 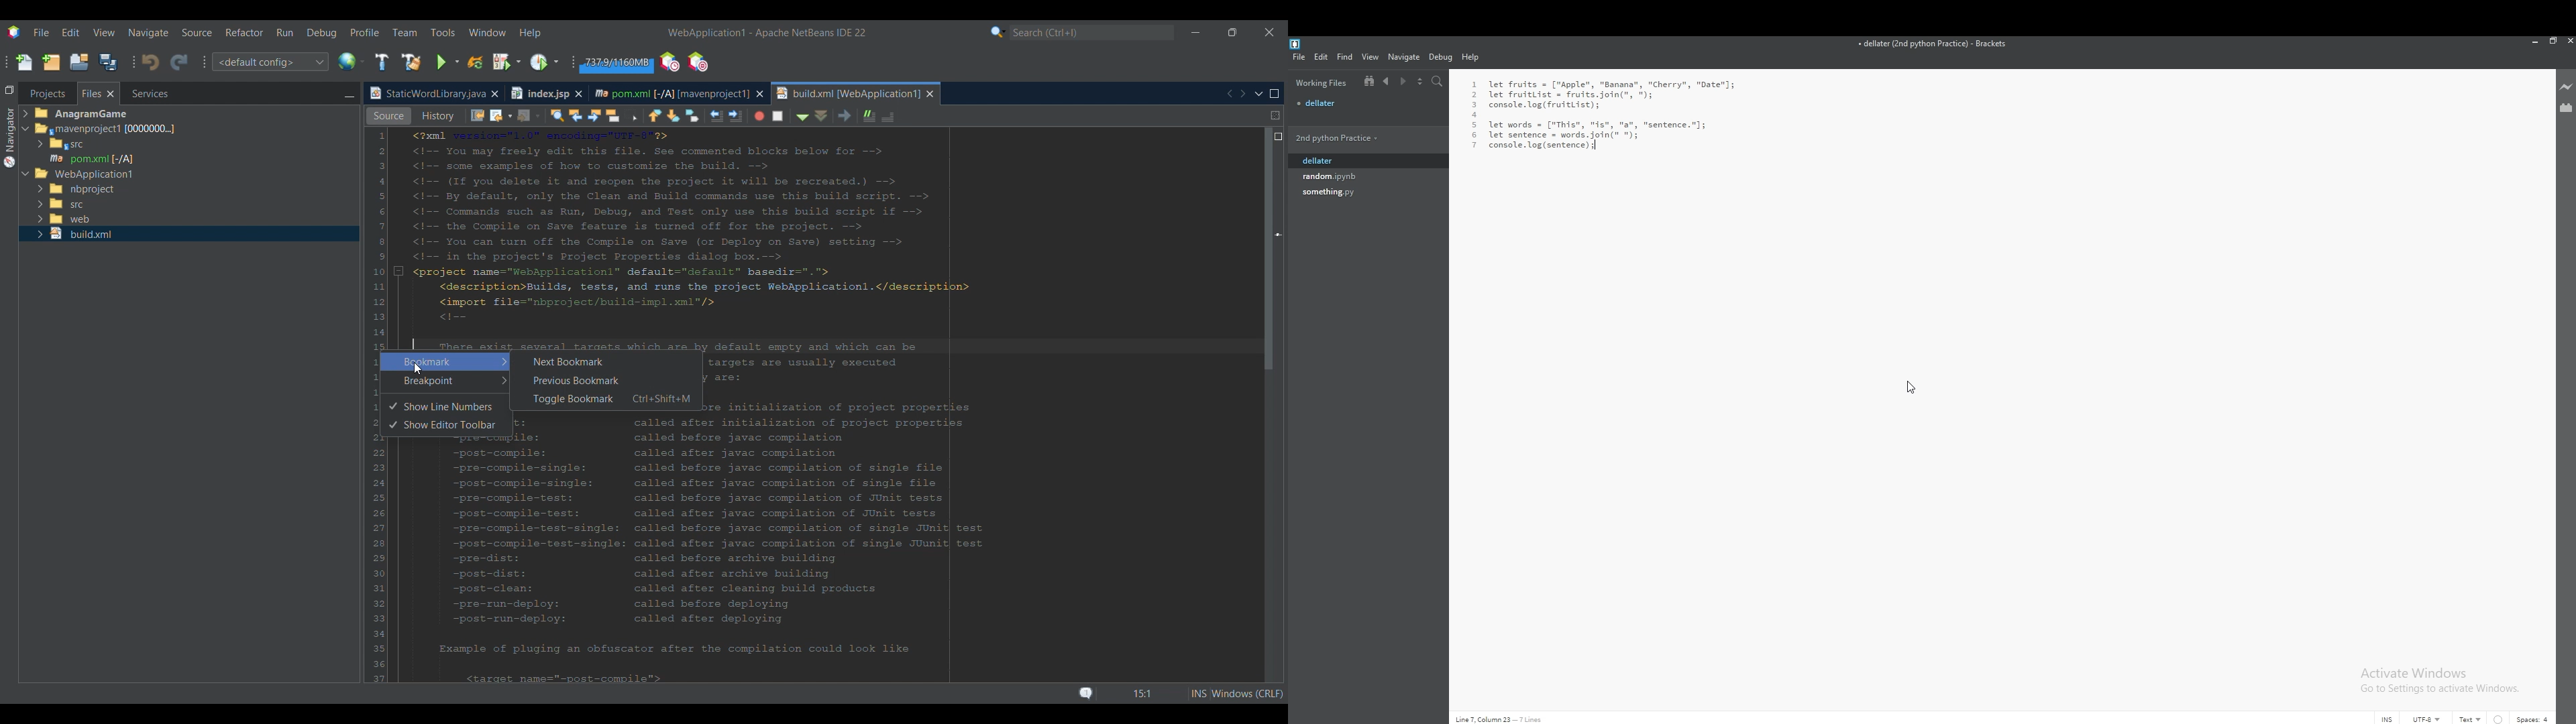 I want to click on Build main project, so click(x=382, y=62).